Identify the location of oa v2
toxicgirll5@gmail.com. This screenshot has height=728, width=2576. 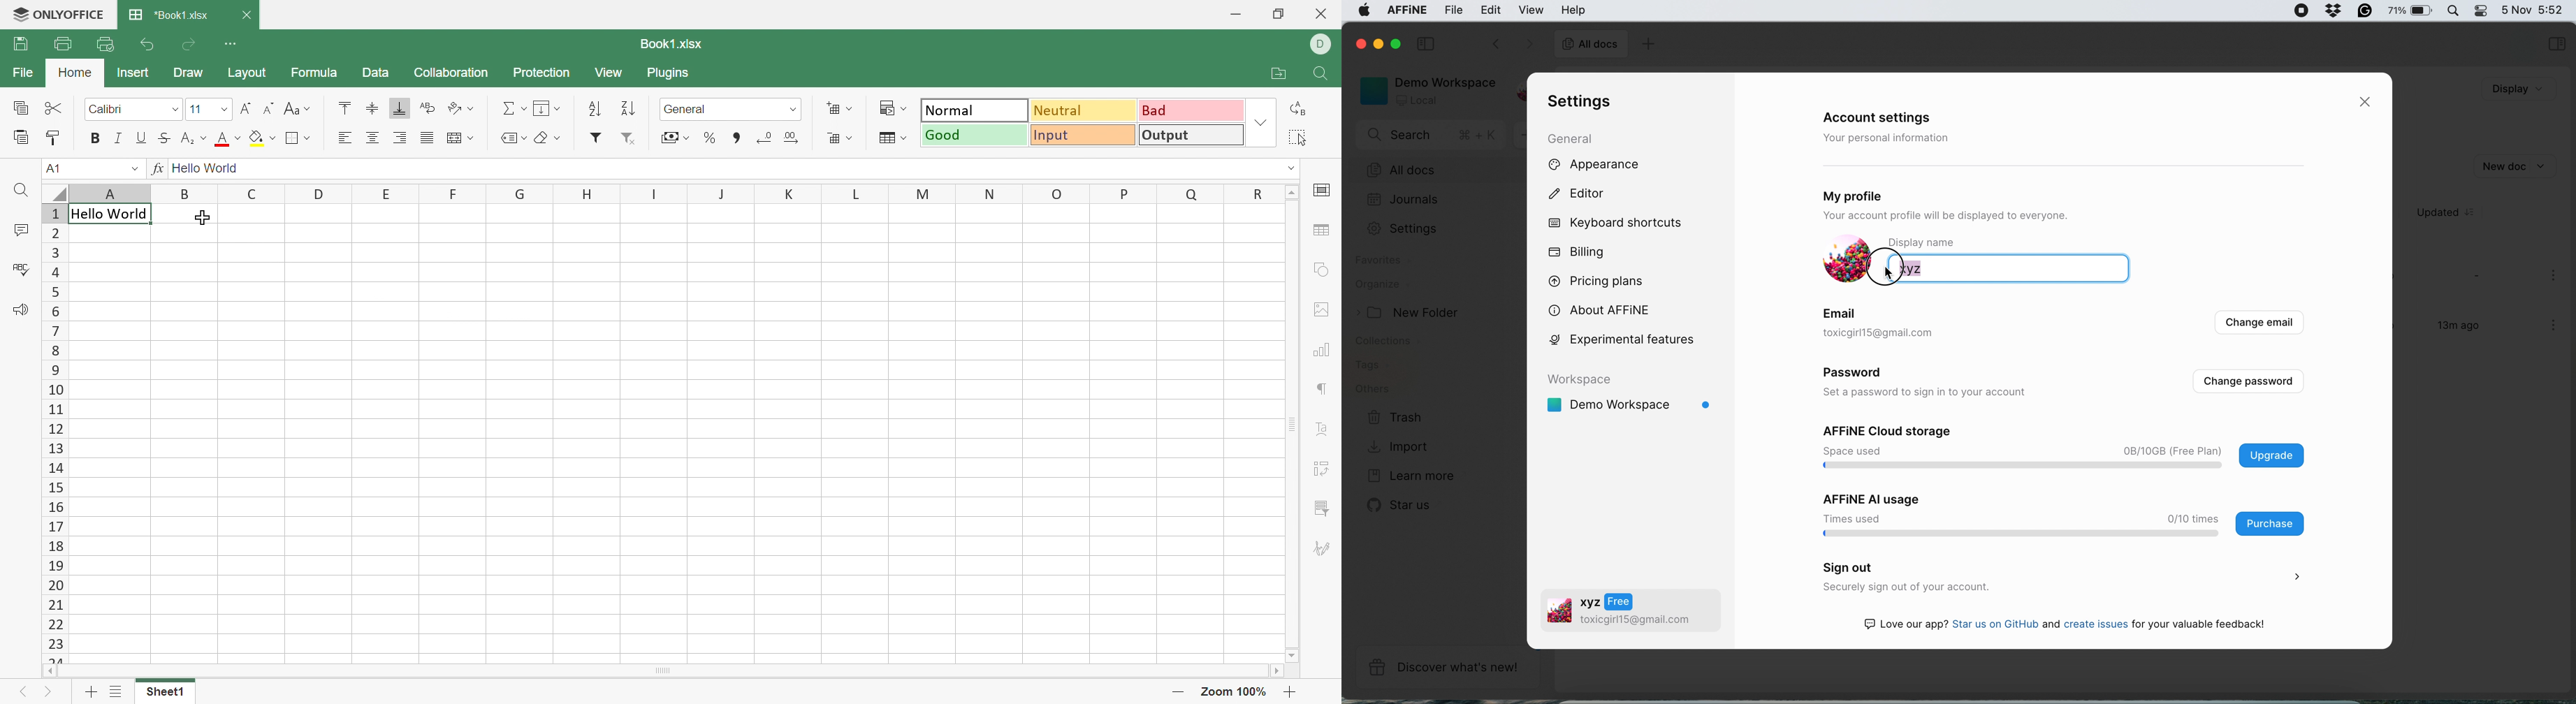
(1620, 612).